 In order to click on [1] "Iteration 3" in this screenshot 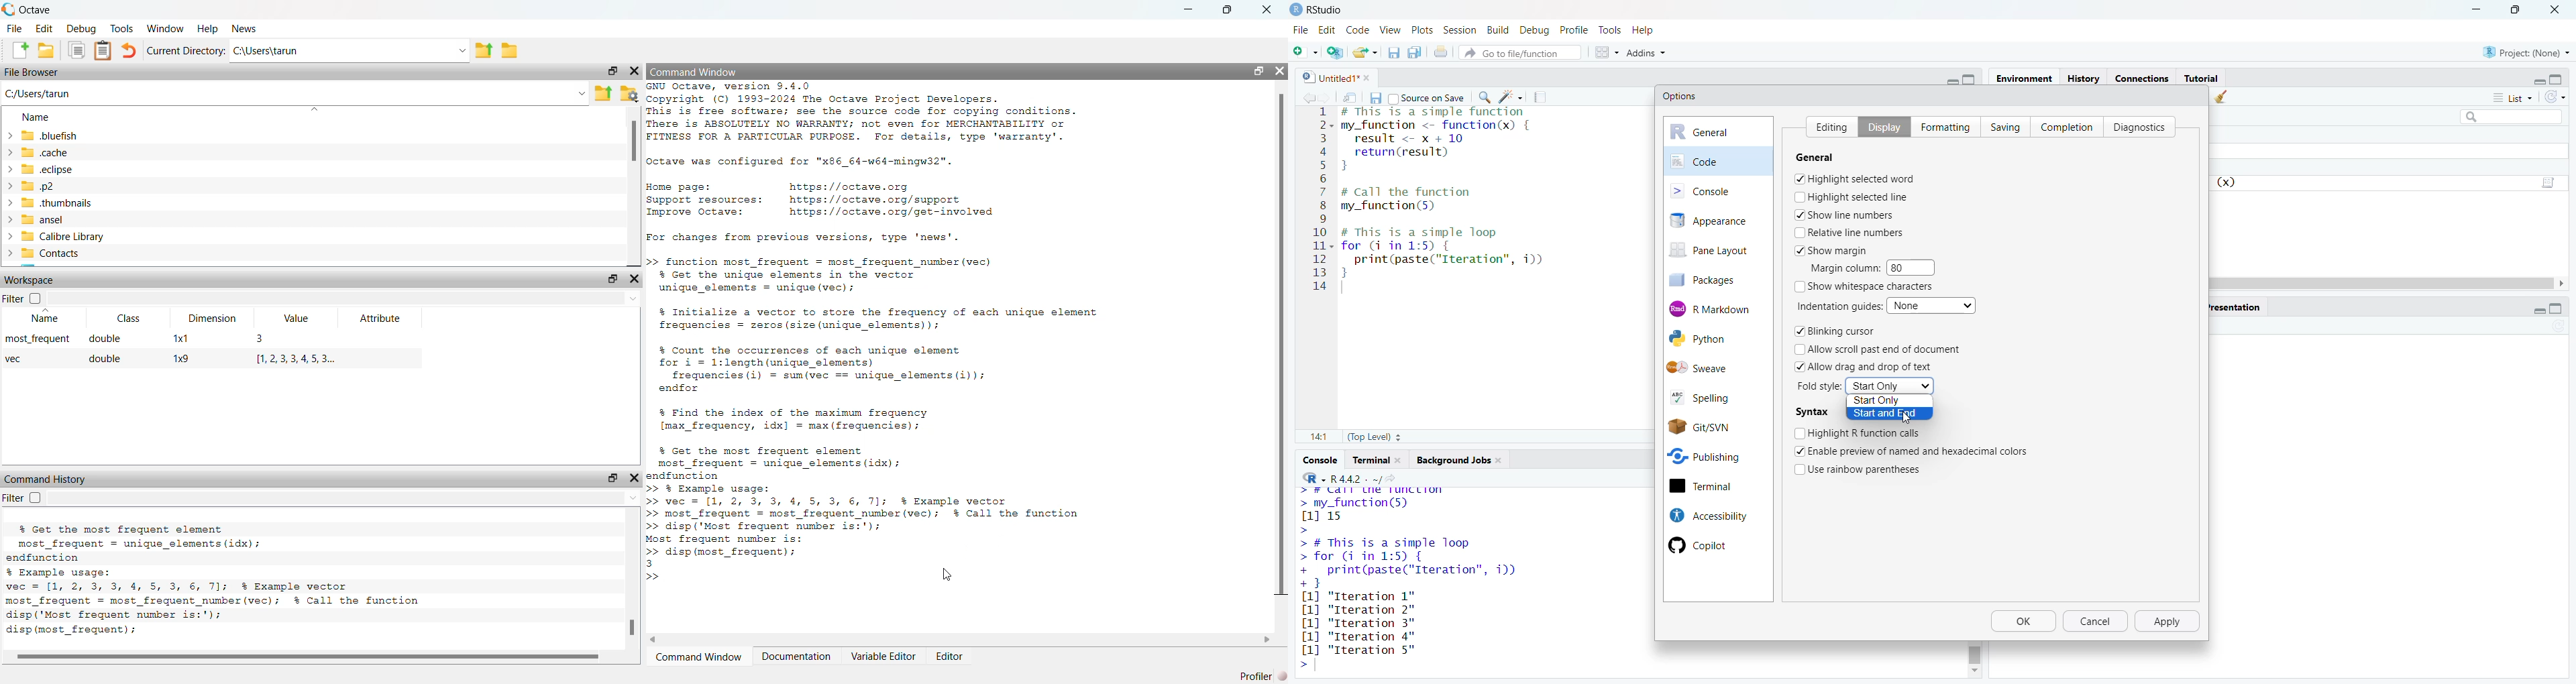, I will do `click(1356, 636)`.